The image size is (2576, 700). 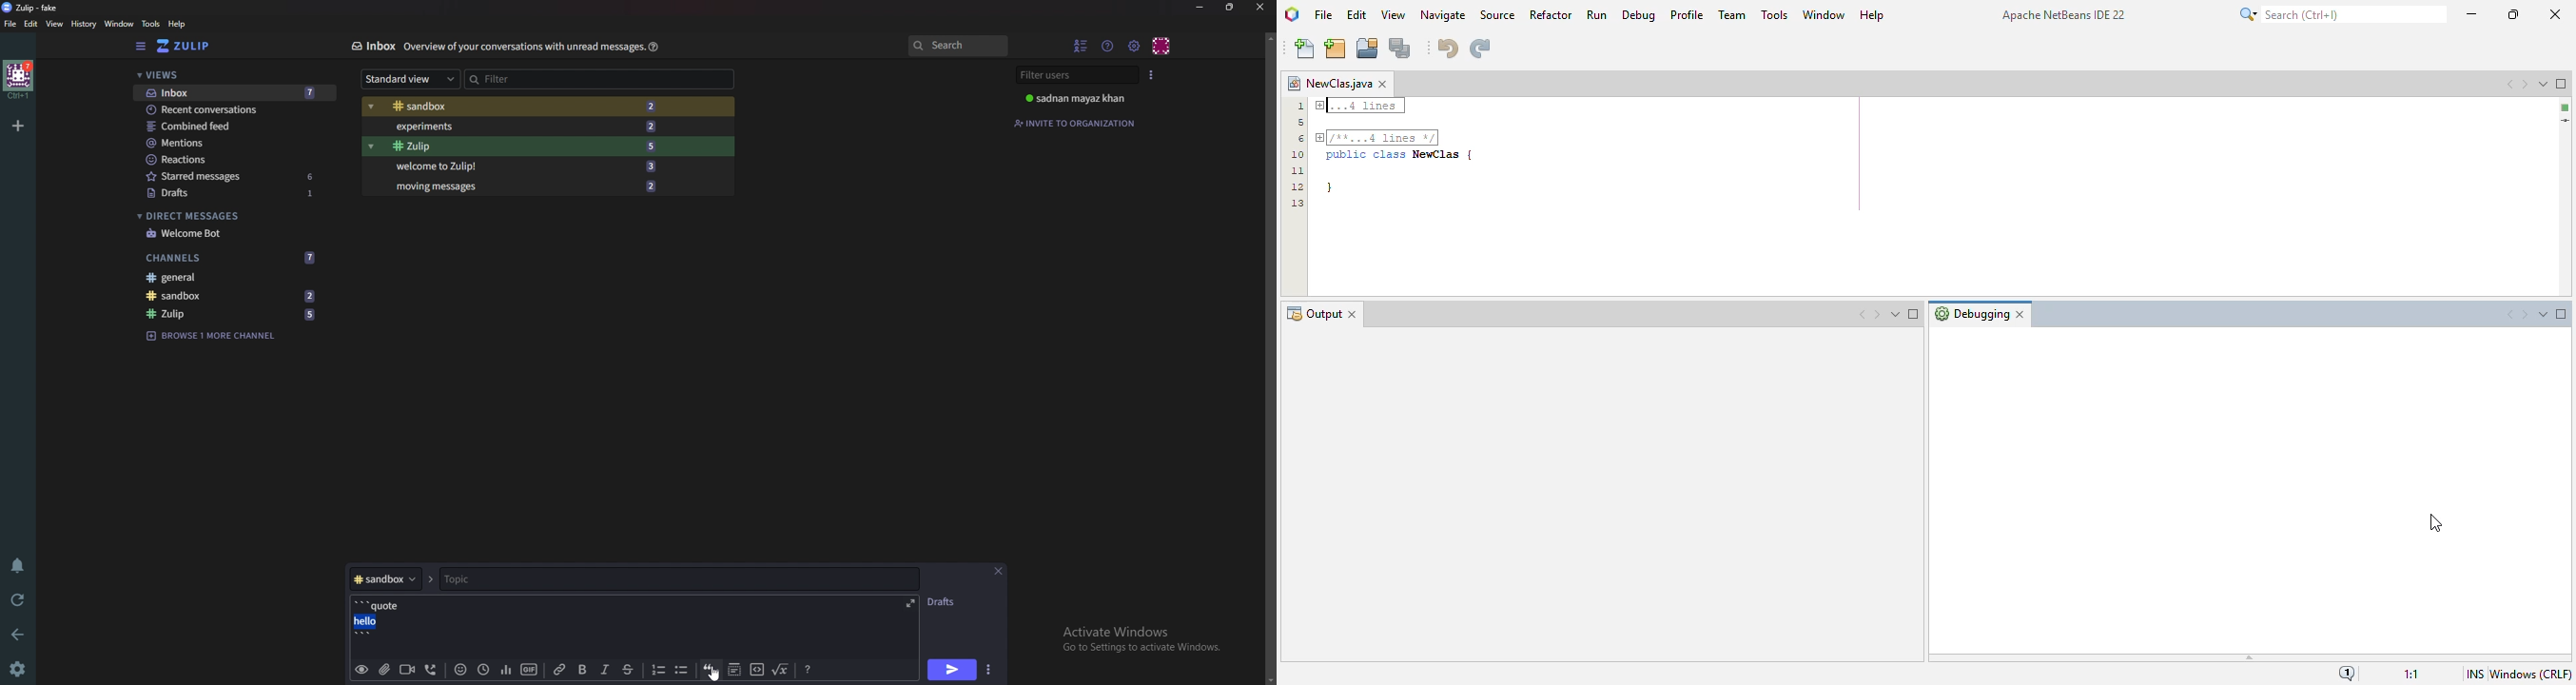 I want to click on scroll documents right, so click(x=2523, y=85).